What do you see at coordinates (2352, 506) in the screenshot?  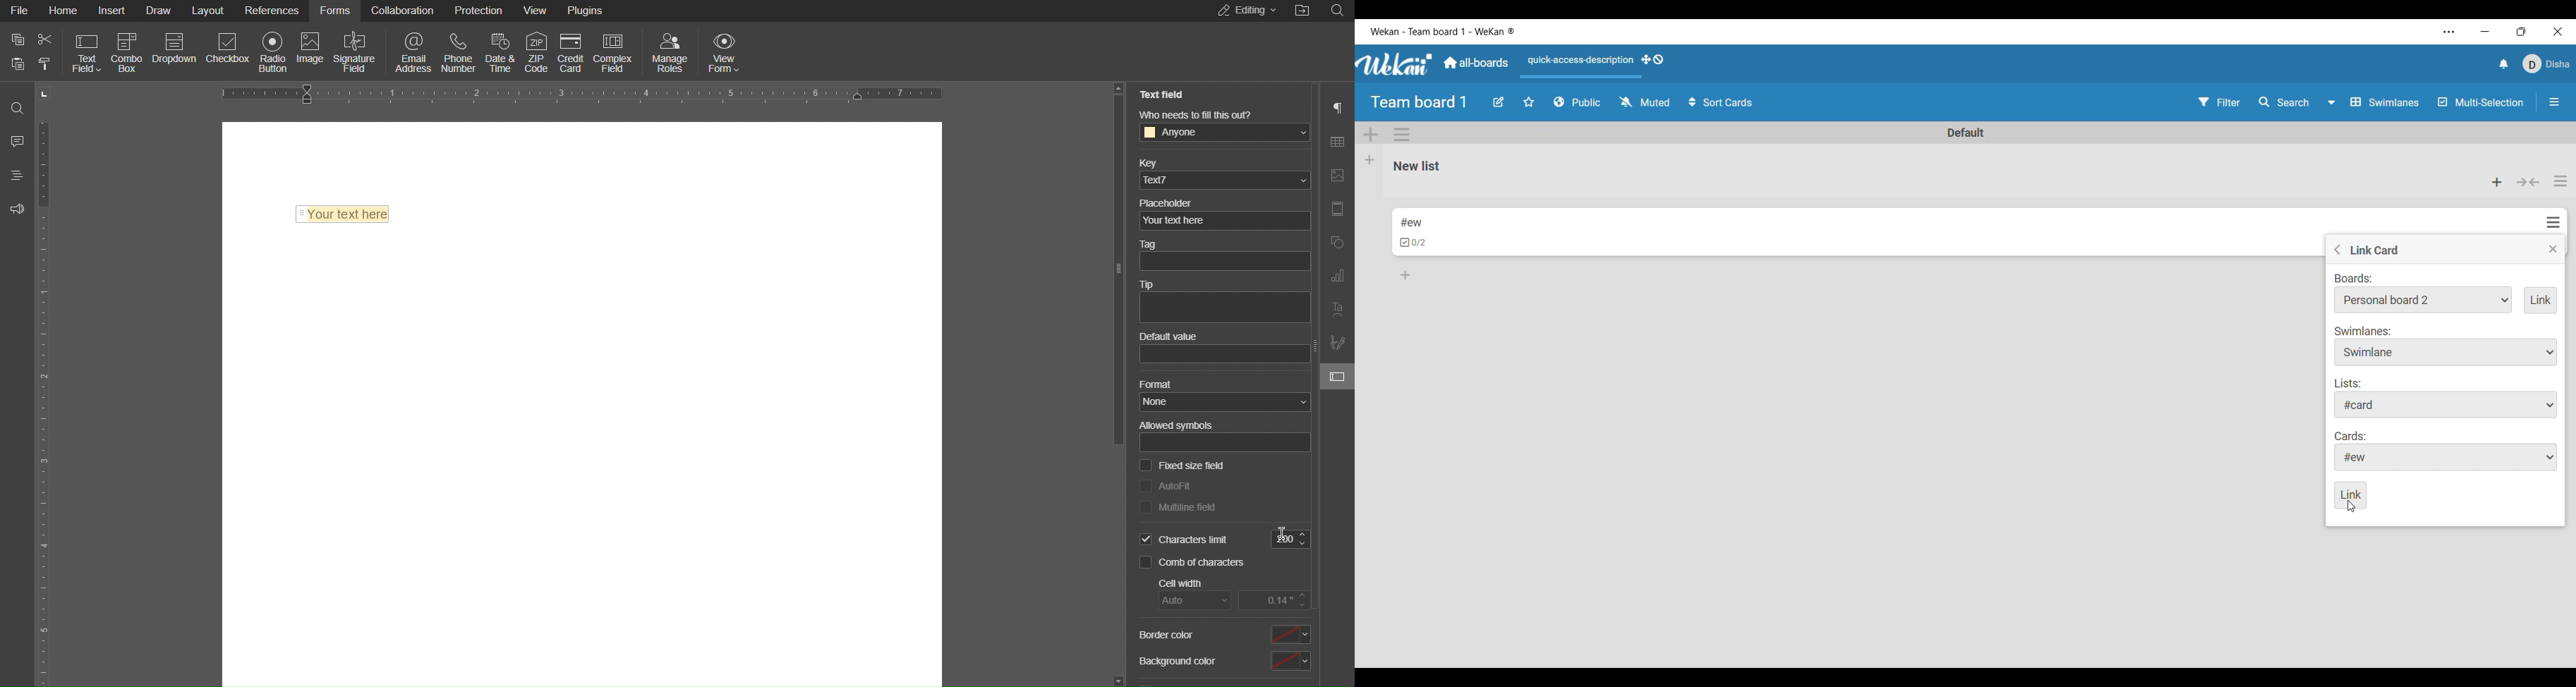 I see `Cursor saving inputs made` at bounding box center [2352, 506].